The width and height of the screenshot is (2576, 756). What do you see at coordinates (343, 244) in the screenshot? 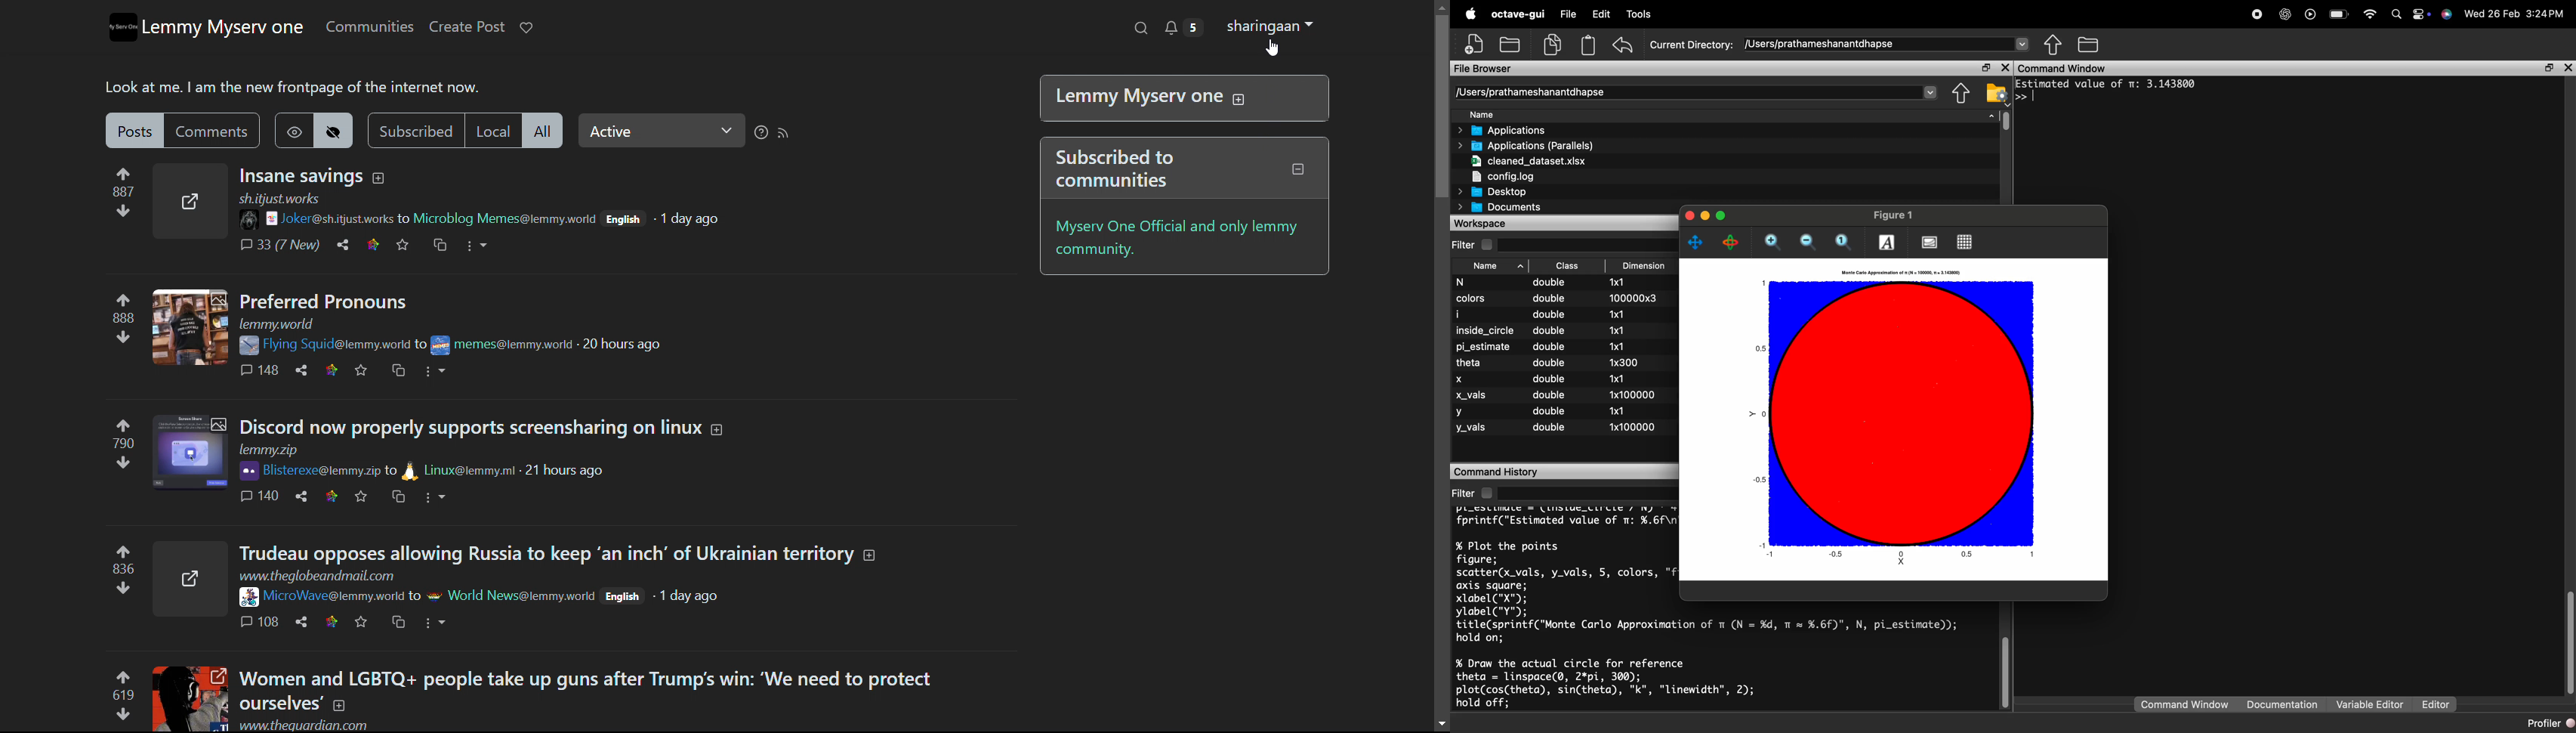
I see `share` at bounding box center [343, 244].